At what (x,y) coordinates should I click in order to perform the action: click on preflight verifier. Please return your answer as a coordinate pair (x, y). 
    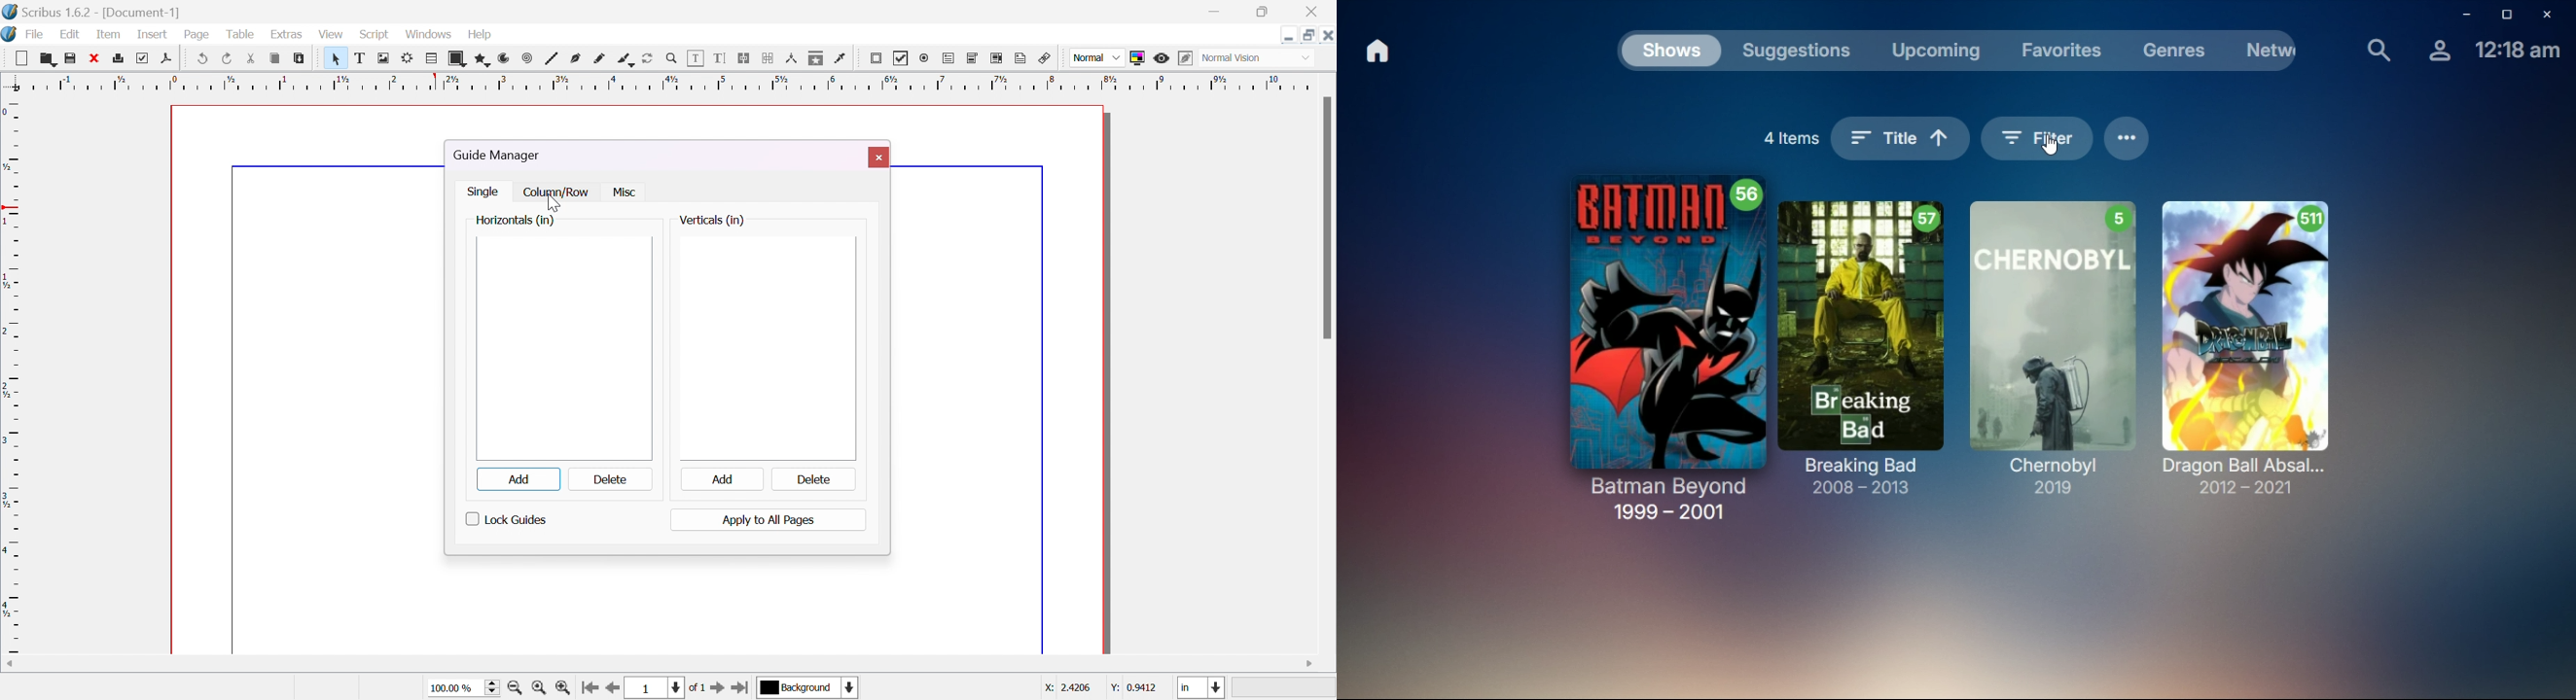
    Looking at the image, I should click on (147, 57).